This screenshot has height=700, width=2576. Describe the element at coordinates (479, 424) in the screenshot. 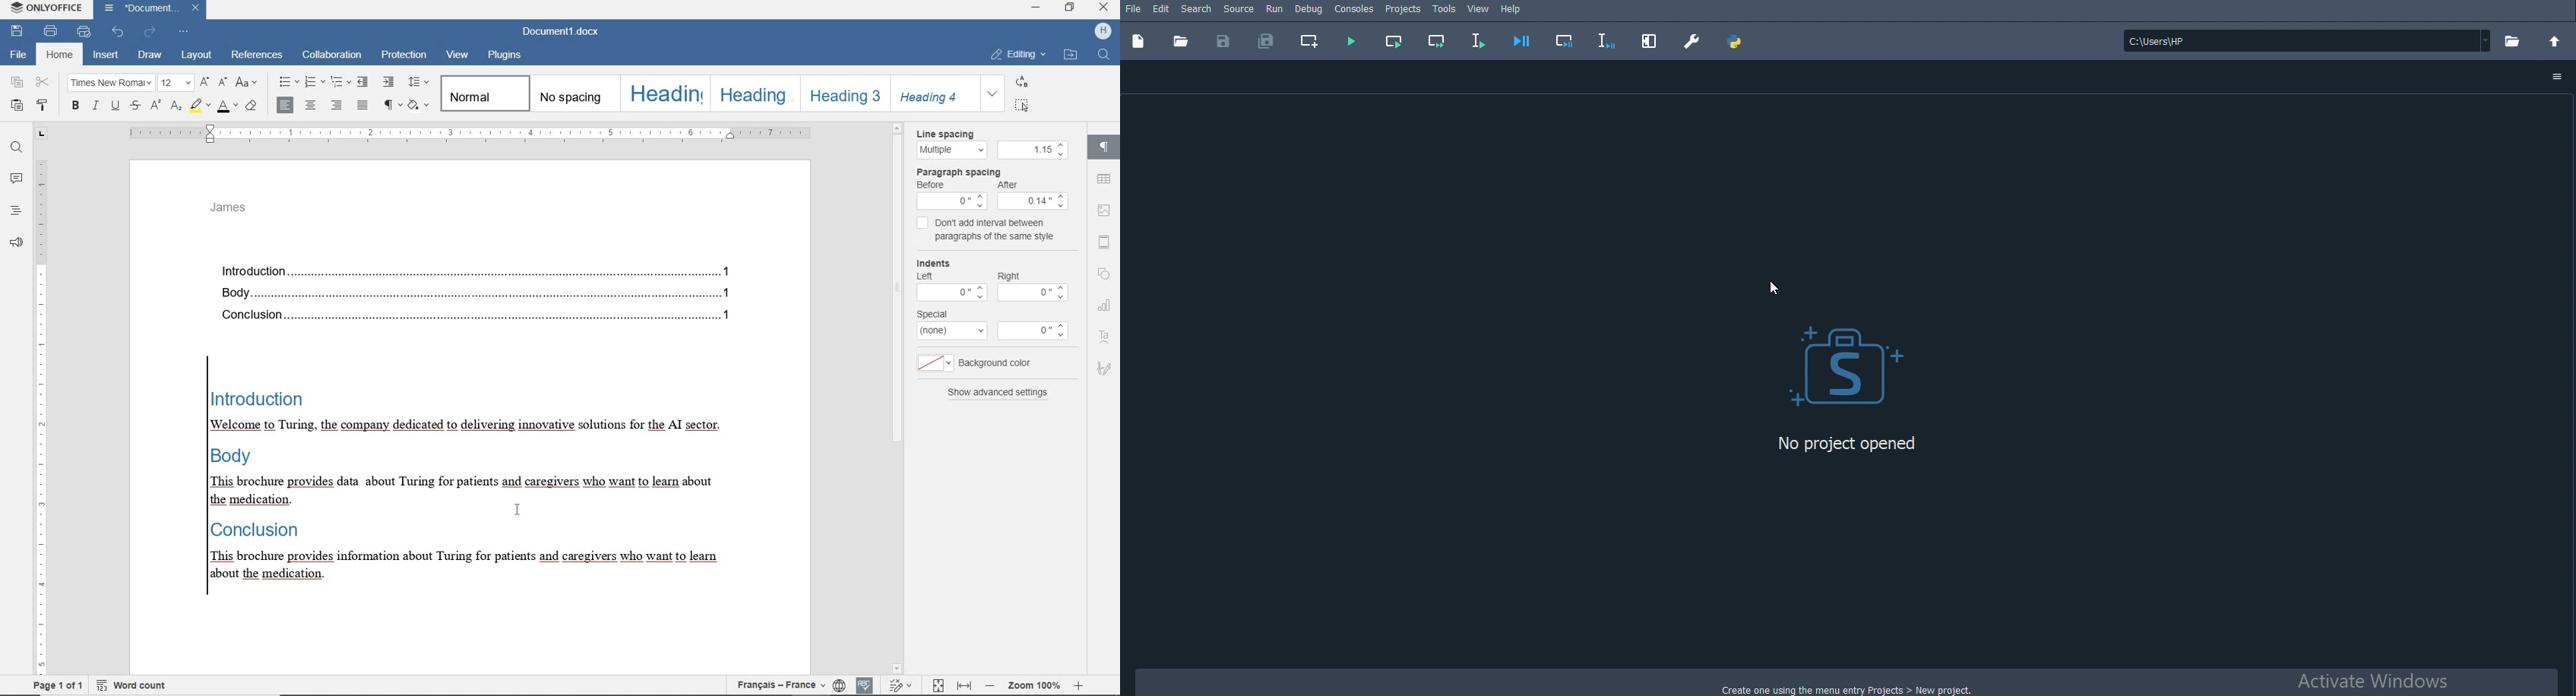

I see `[Welcome to Turing, the company dedicated to delivering innovative solutions for the AI sector.` at that location.